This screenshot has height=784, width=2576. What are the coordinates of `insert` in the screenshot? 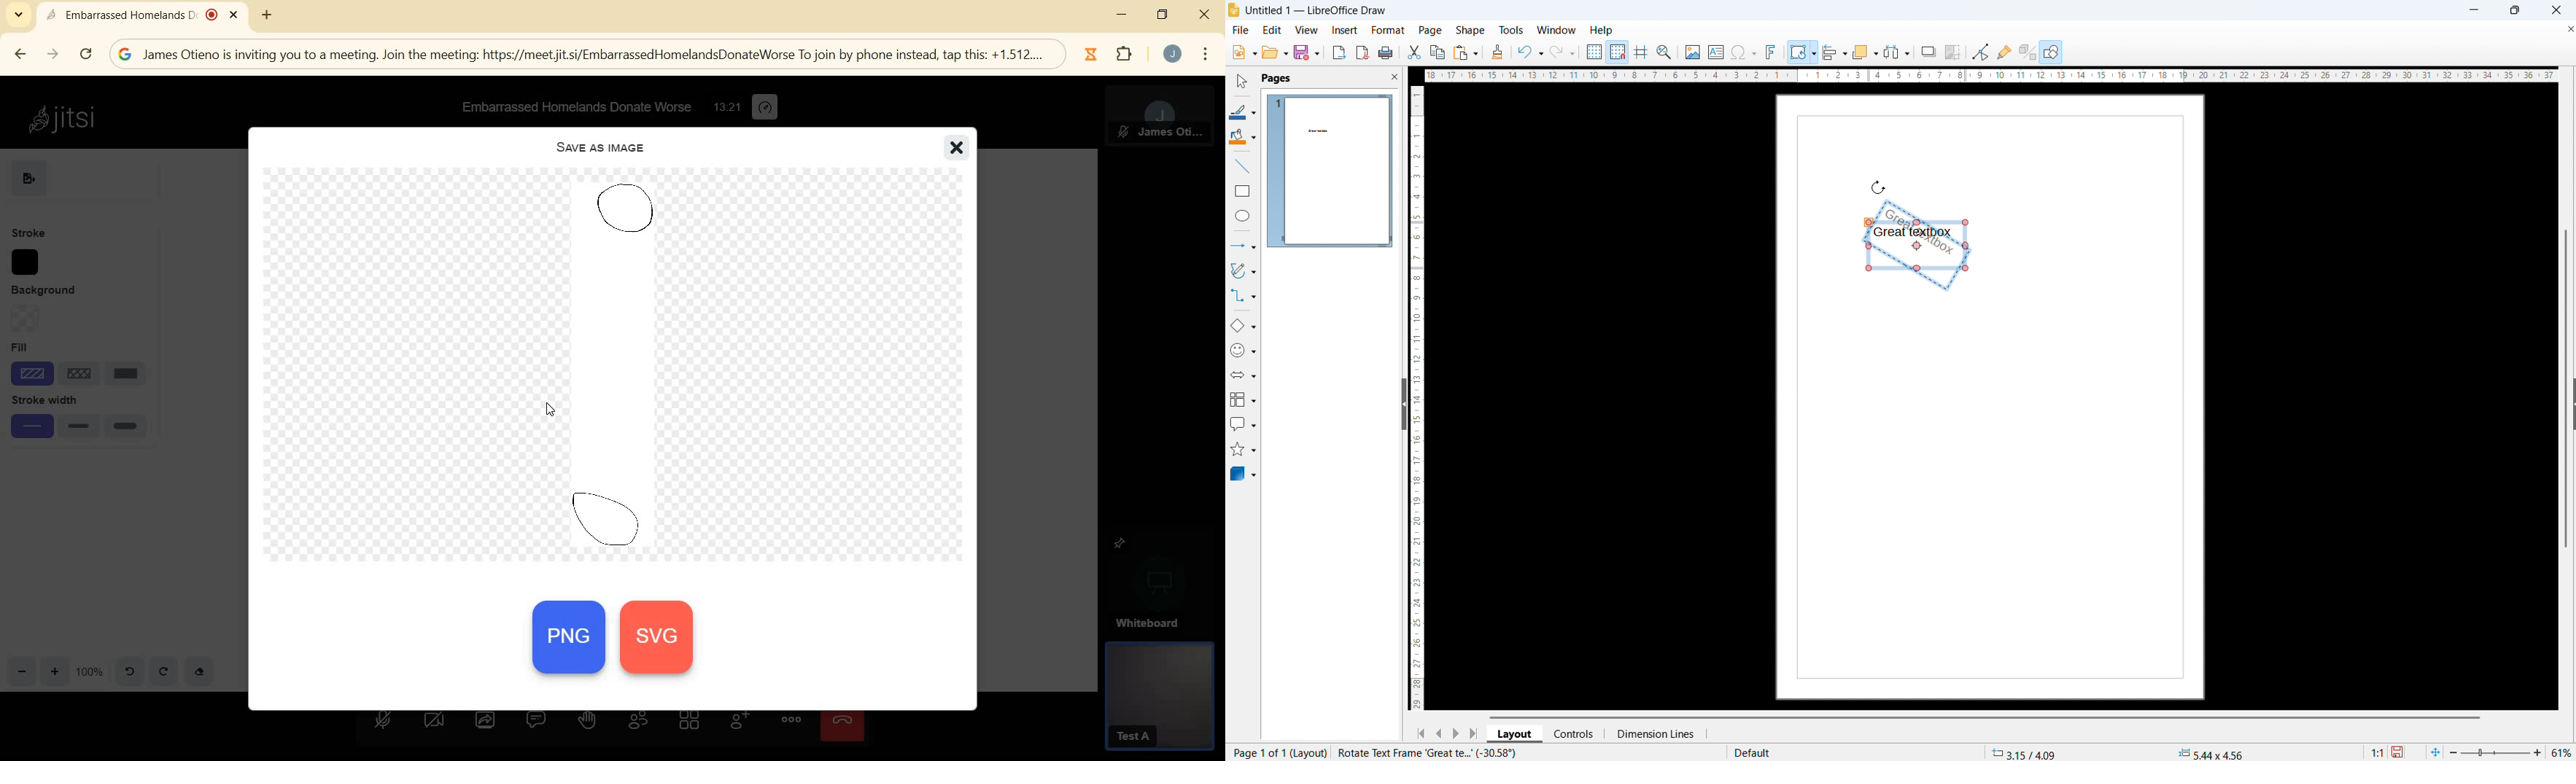 It's located at (1344, 30).